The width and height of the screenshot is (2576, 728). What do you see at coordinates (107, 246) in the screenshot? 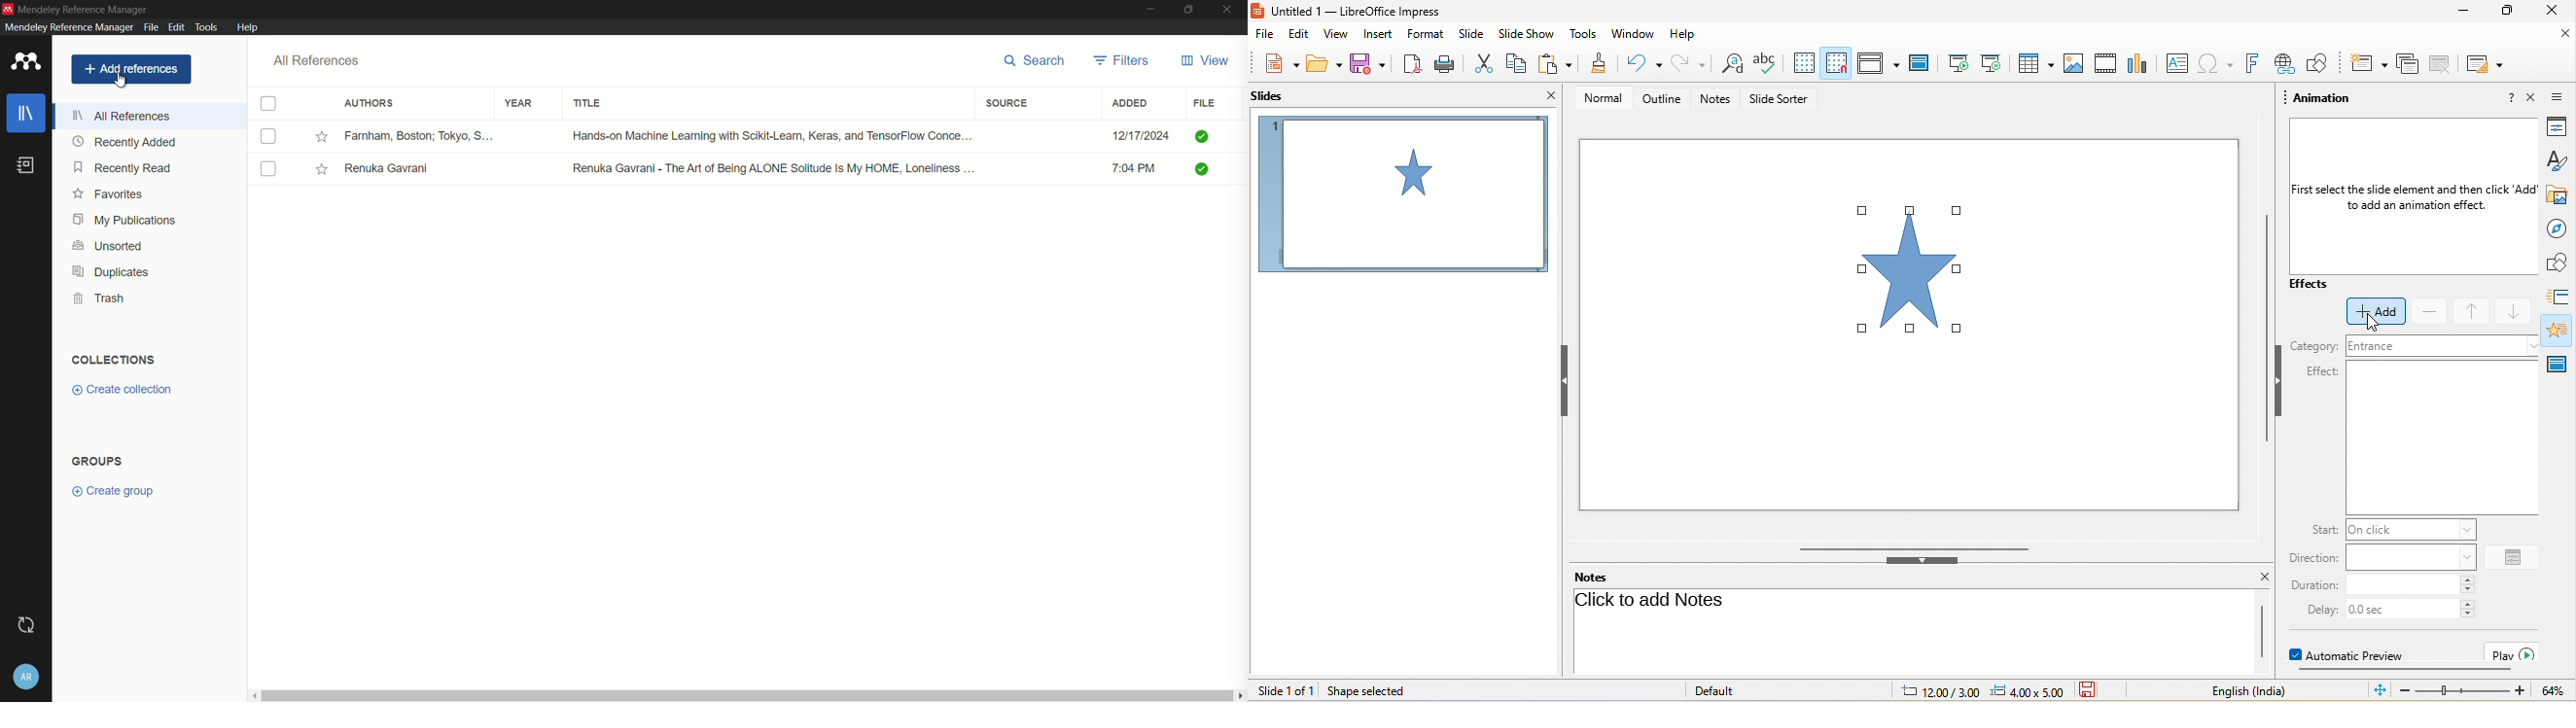
I see `unsorted` at bounding box center [107, 246].